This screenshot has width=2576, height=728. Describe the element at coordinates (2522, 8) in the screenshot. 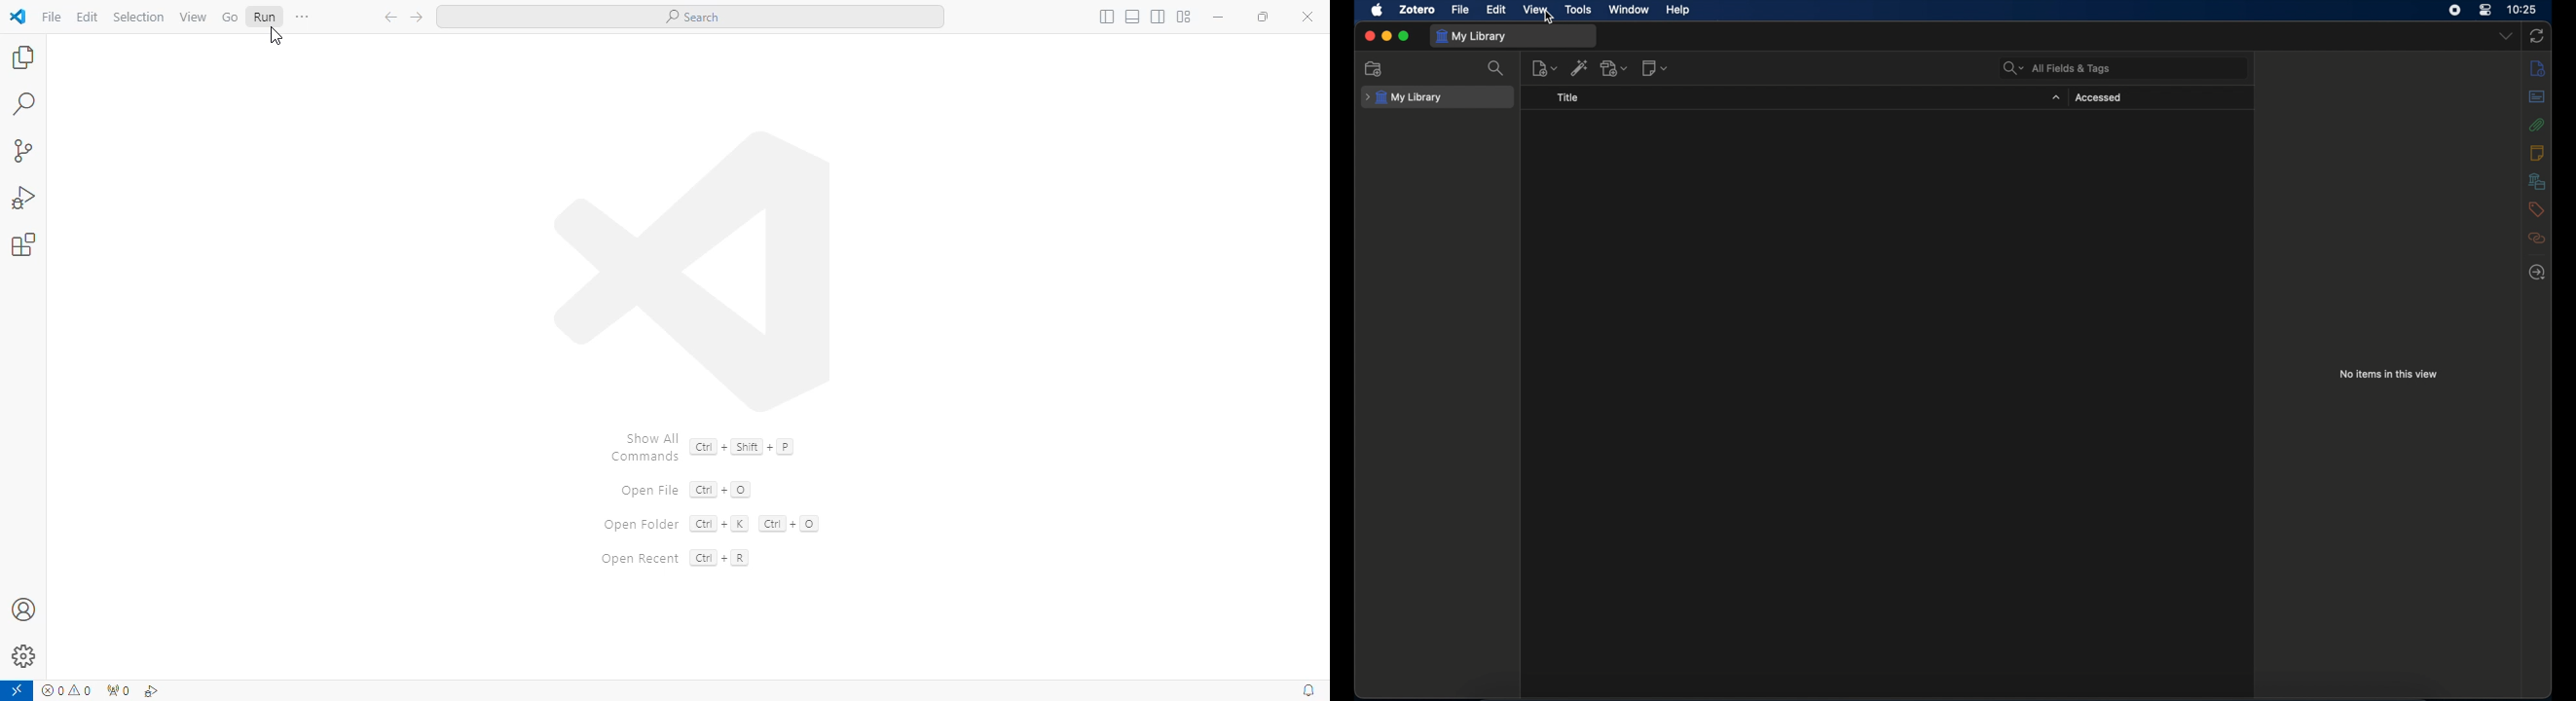

I see `time` at that location.